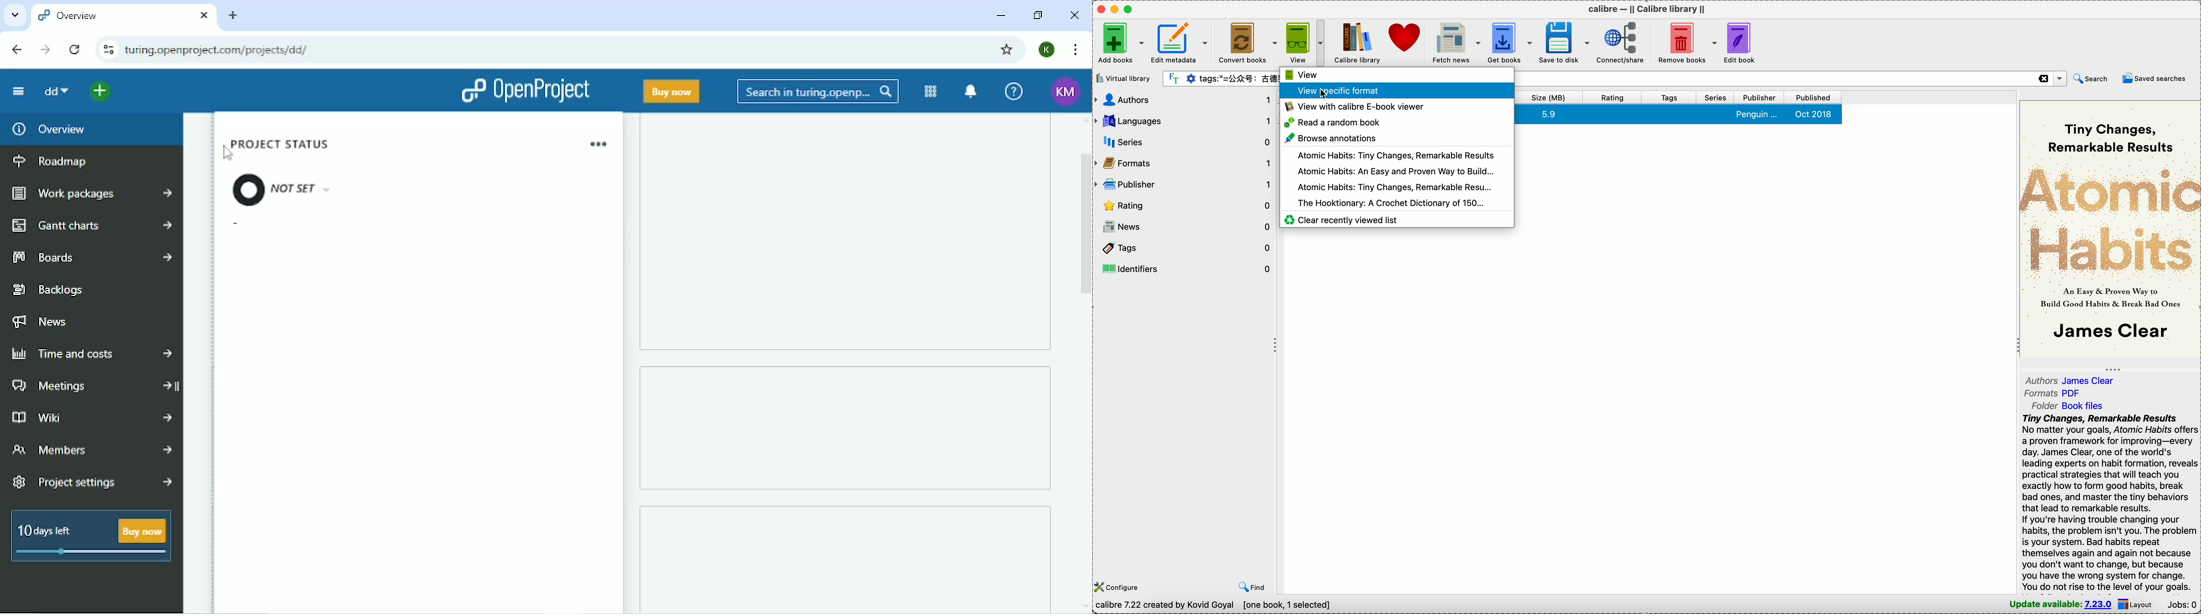 The width and height of the screenshot is (2212, 616). I want to click on view, so click(1301, 75).